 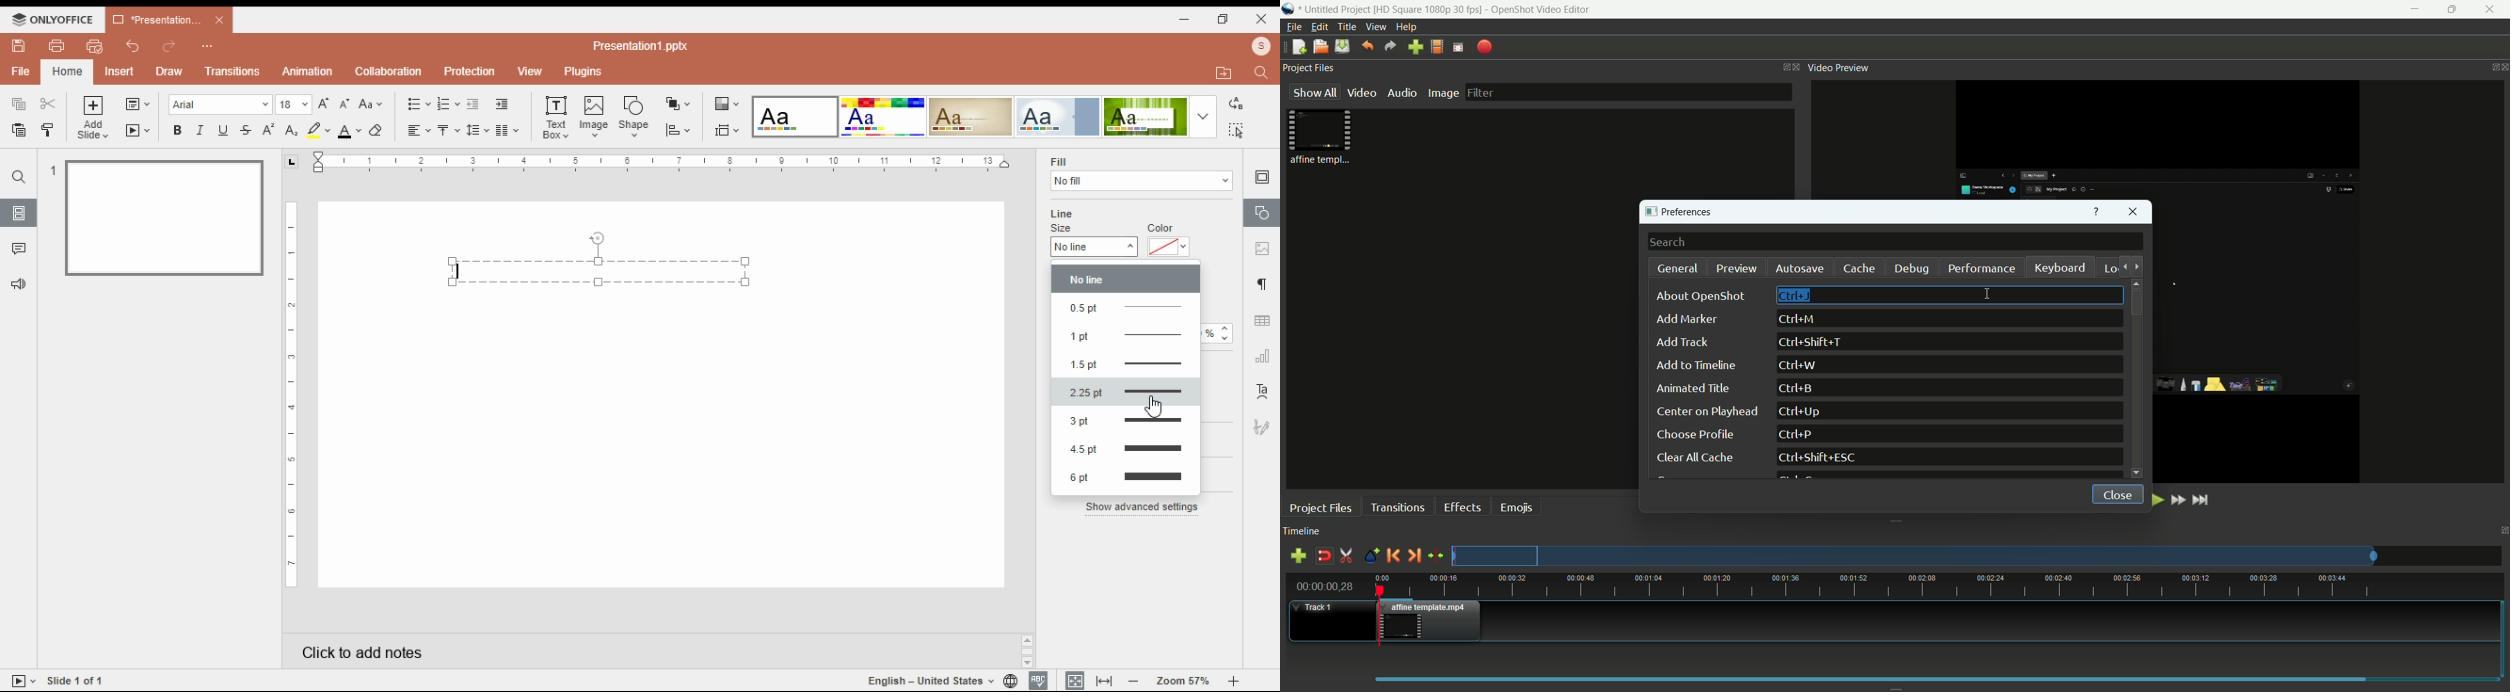 What do you see at coordinates (509, 130) in the screenshot?
I see `columns` at bounding box center [509, 130].